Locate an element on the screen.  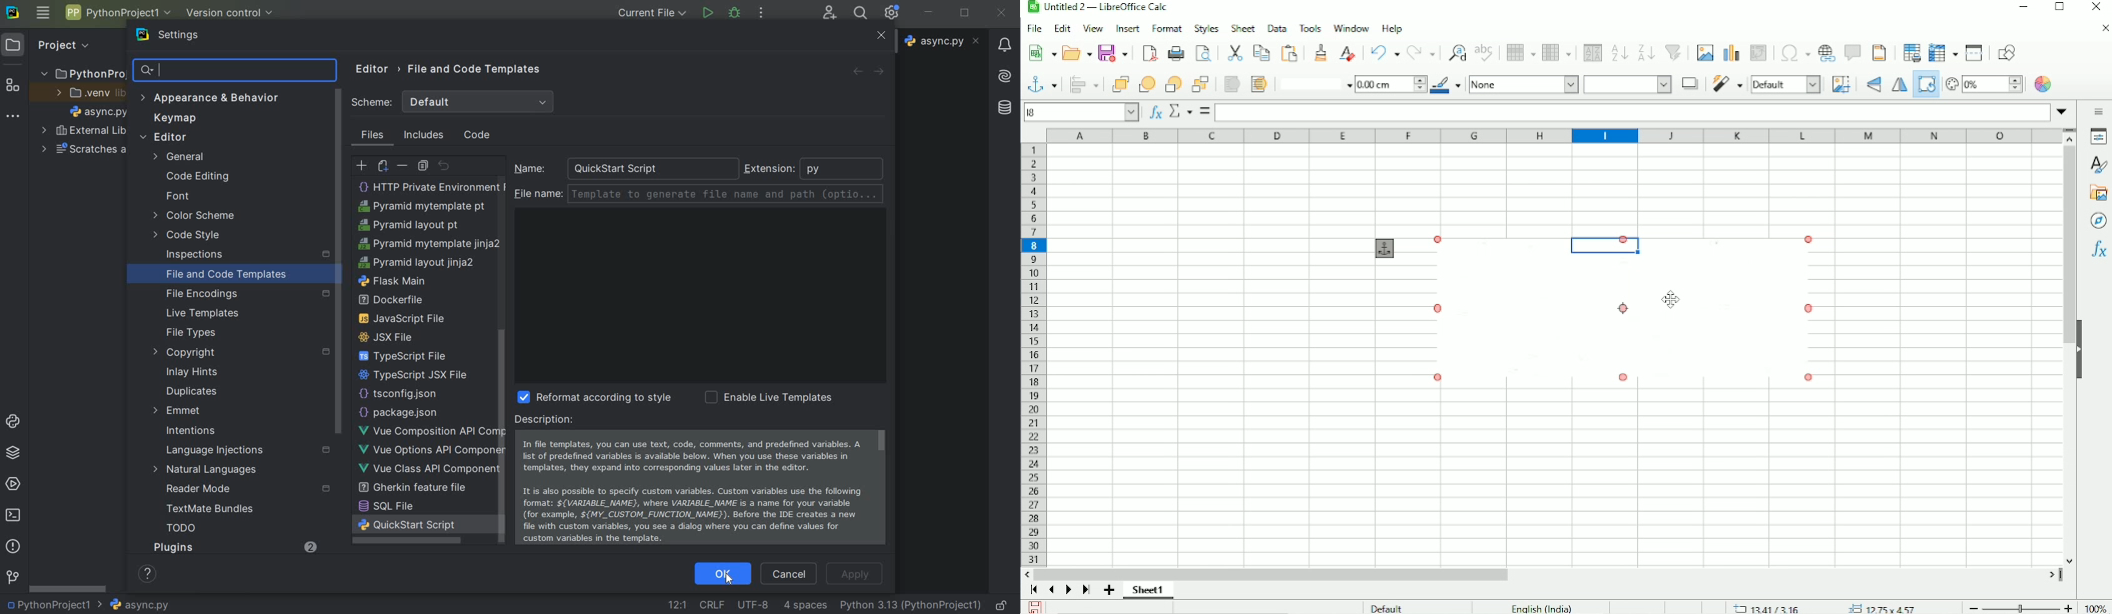
pyramid layout pt is located at coordinates (409, 487).